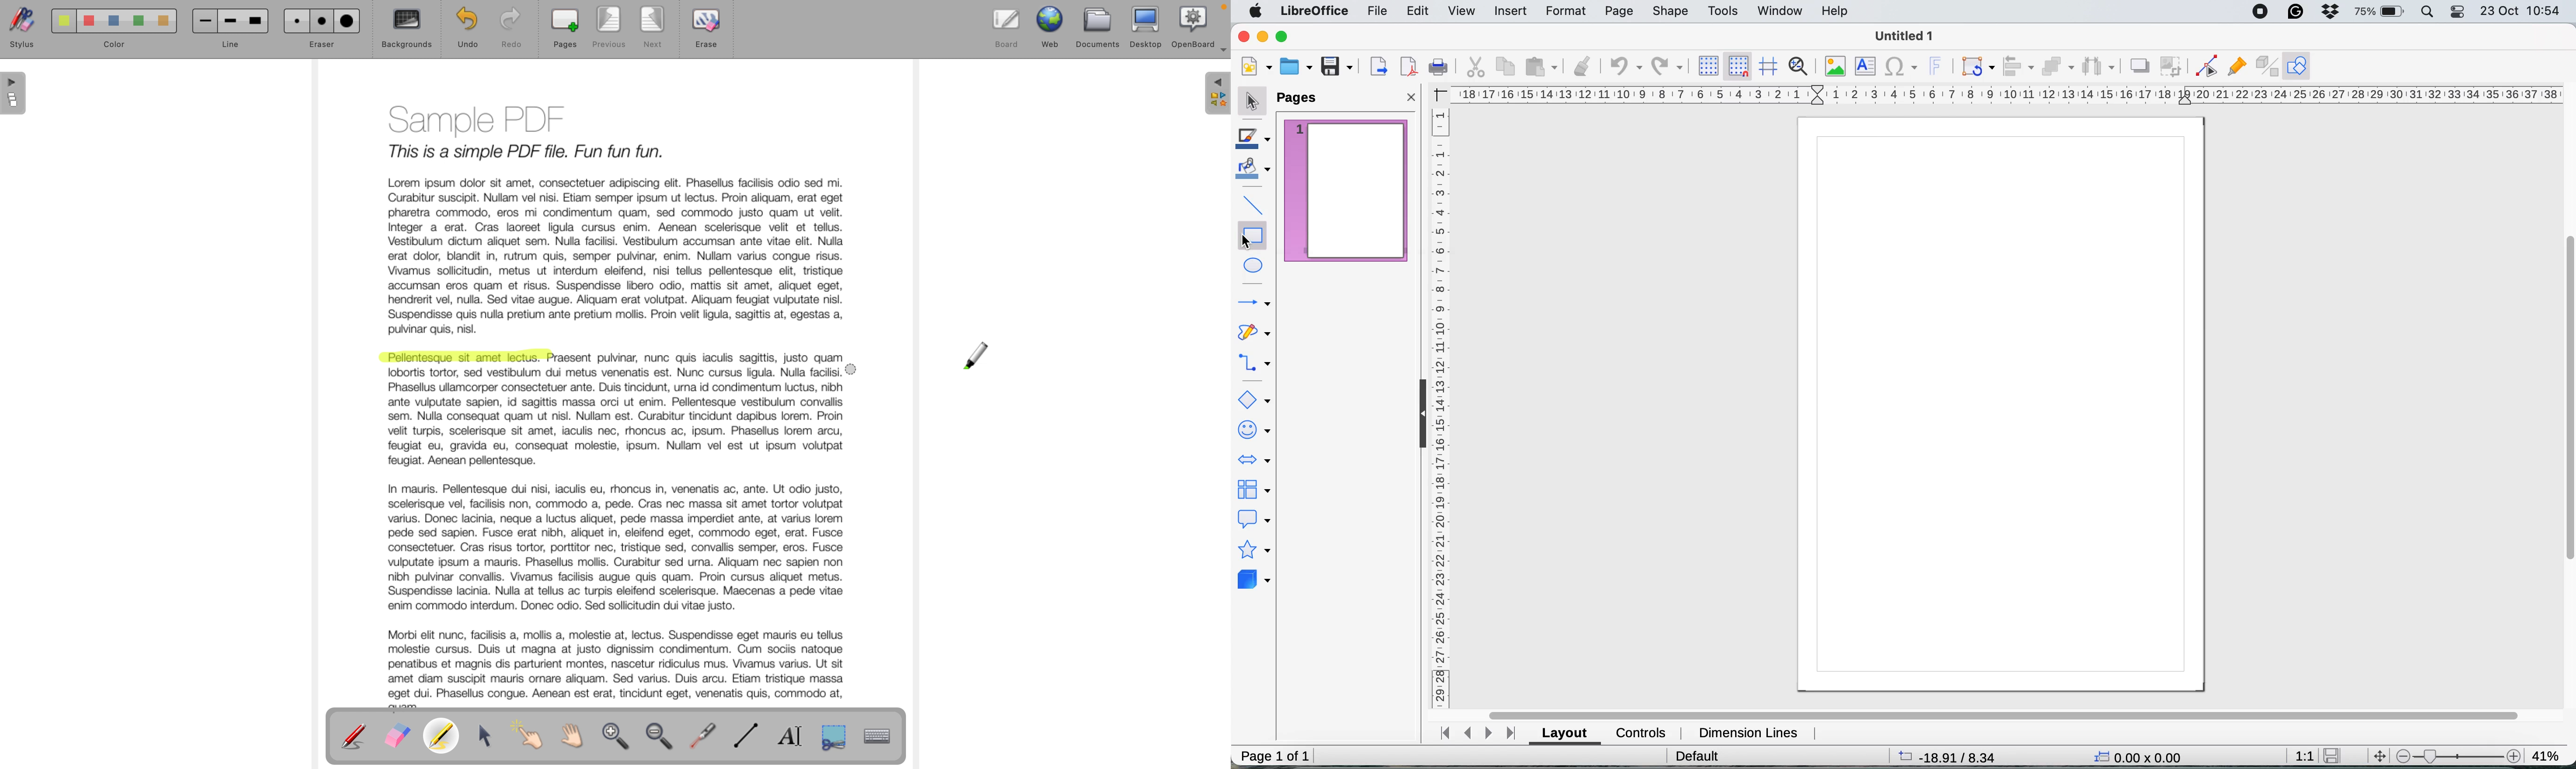 Image resolution: width=2576 pixels, height=784 pixels. I want to click on 0.00x0.00, so click(2138, 755).